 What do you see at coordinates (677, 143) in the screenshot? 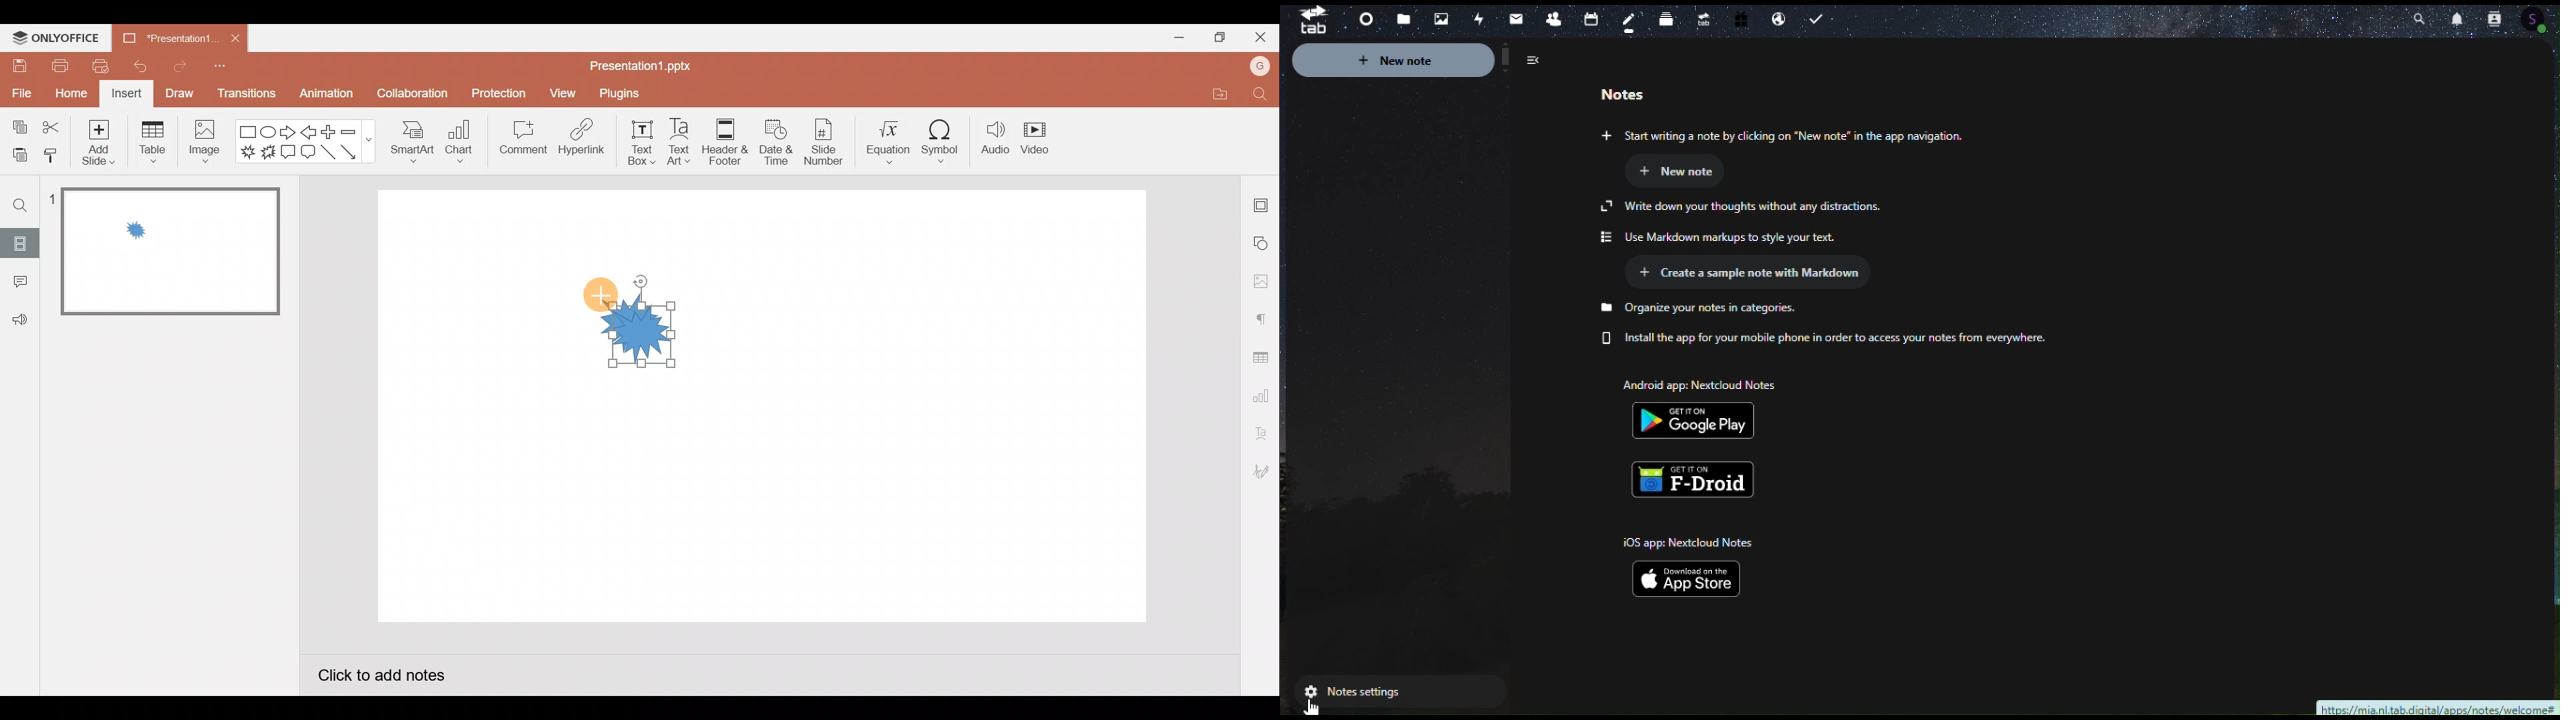
I see `Text Art` at bounding box center [677, 143].